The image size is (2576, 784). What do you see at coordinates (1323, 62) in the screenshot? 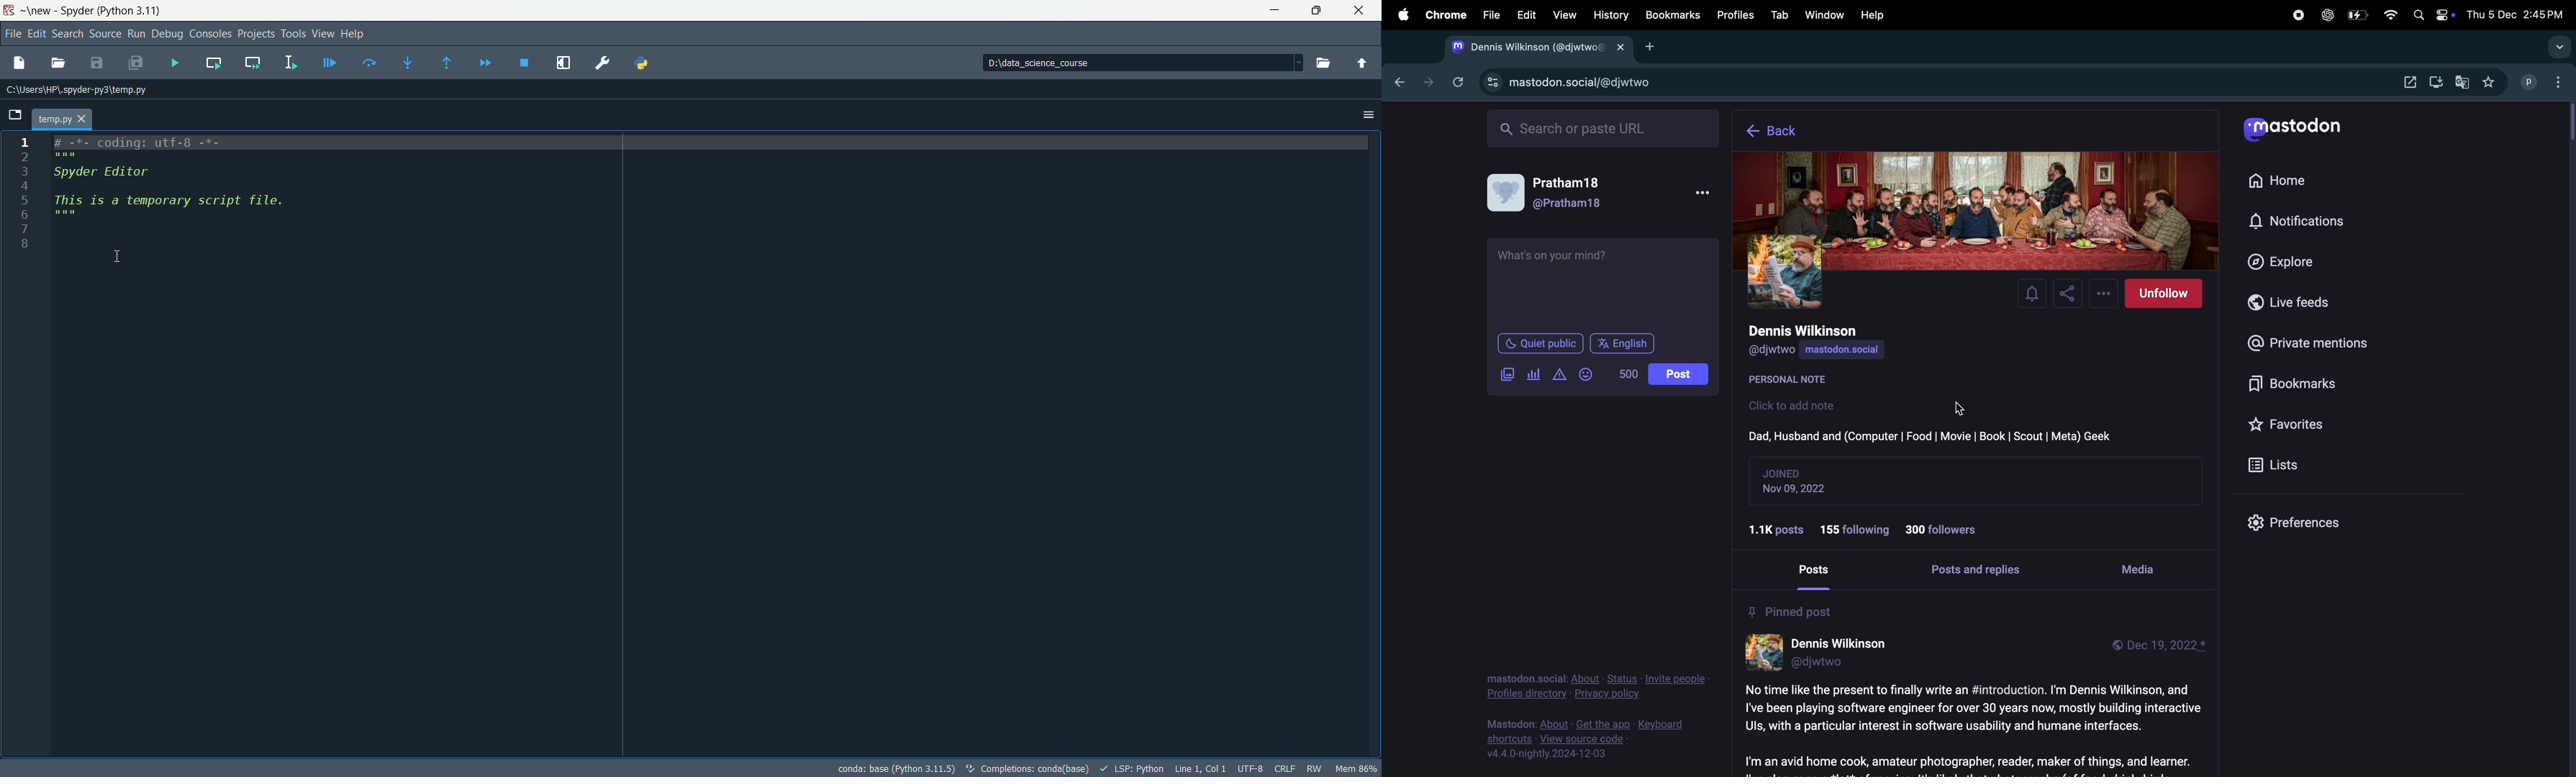
I see `browse a working directory` at bounding box center [1323, 62].